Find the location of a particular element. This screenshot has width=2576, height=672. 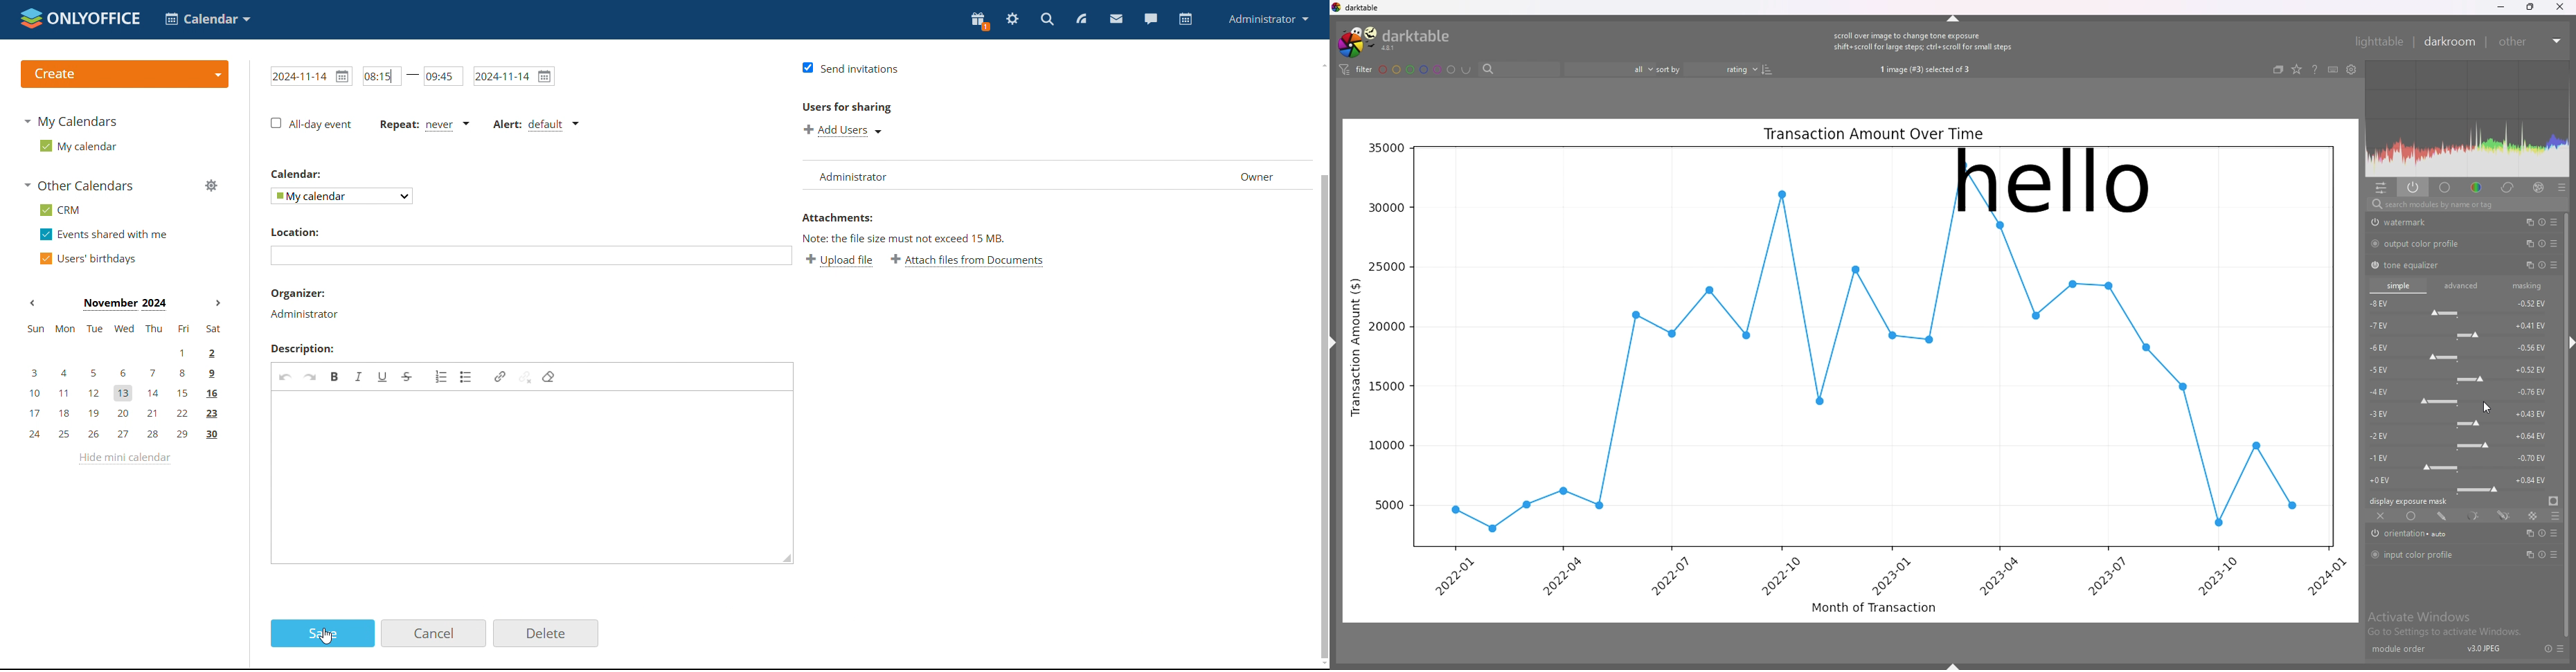

15000 is located at coordinates (1386, 387).